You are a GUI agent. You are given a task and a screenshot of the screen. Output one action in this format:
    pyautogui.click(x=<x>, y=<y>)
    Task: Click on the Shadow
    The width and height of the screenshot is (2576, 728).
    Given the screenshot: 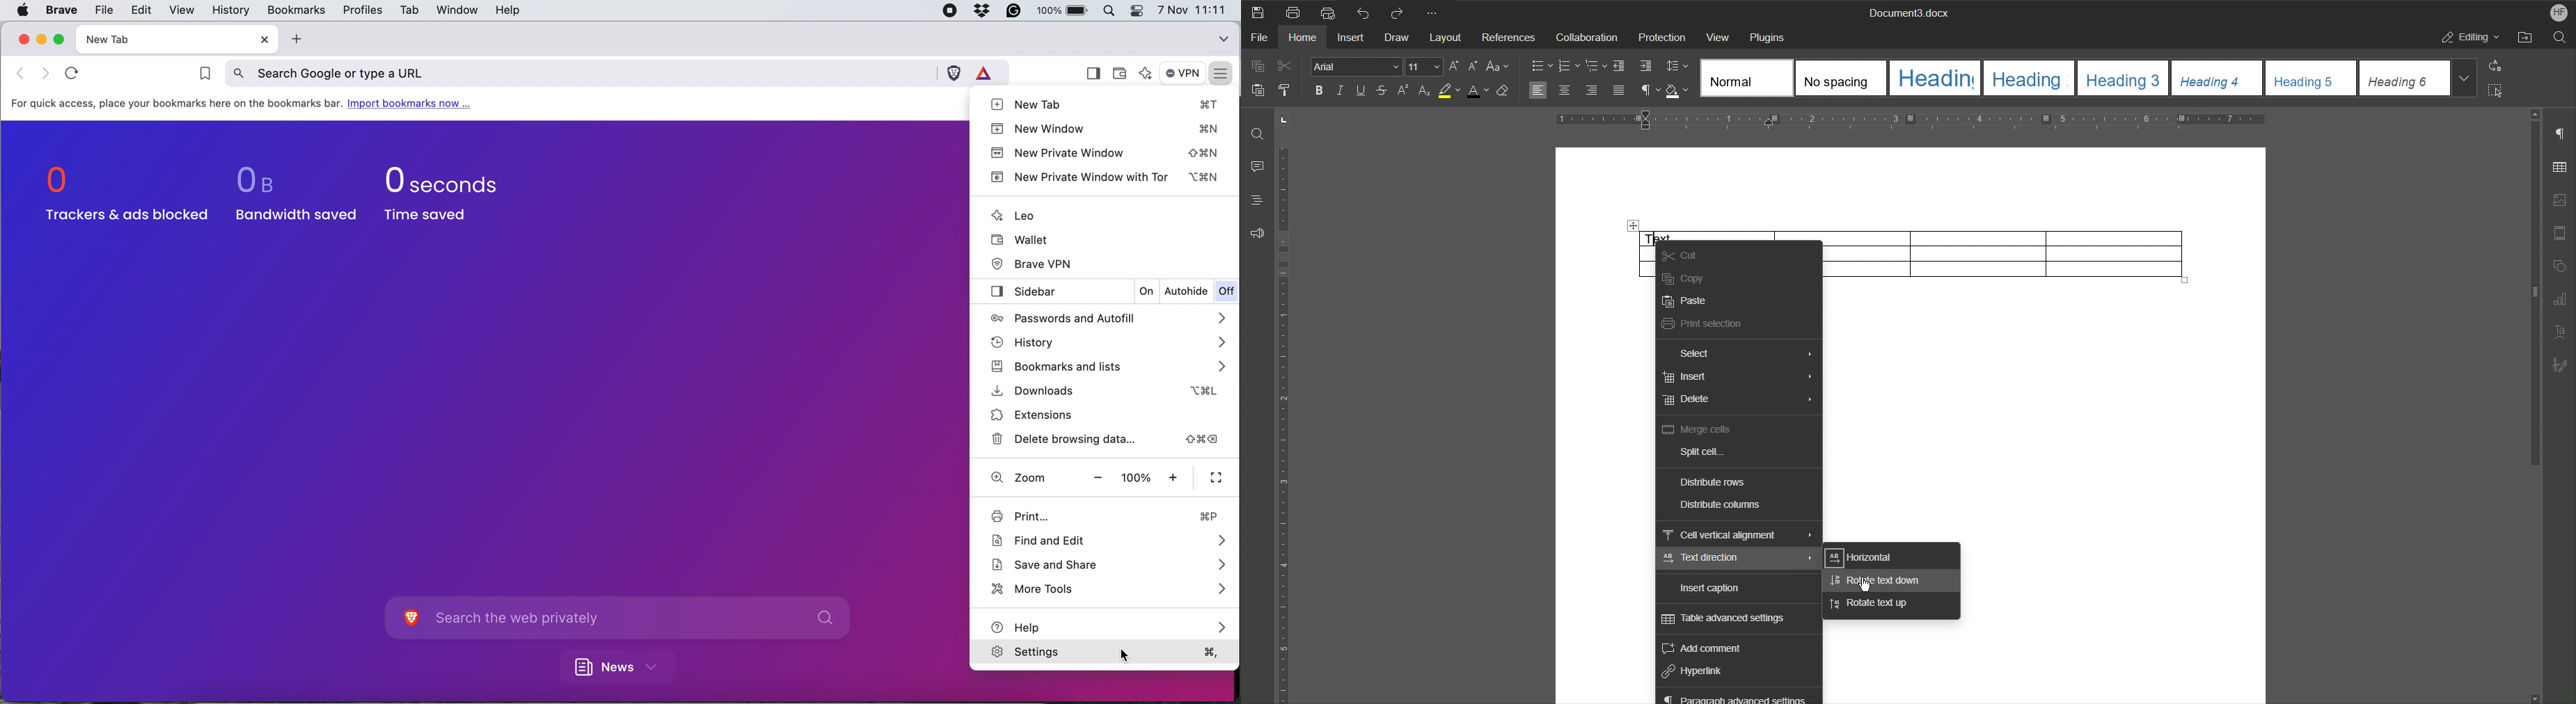 What is the action you would take?
    pyautogui.click(x=1678, y=90)
    